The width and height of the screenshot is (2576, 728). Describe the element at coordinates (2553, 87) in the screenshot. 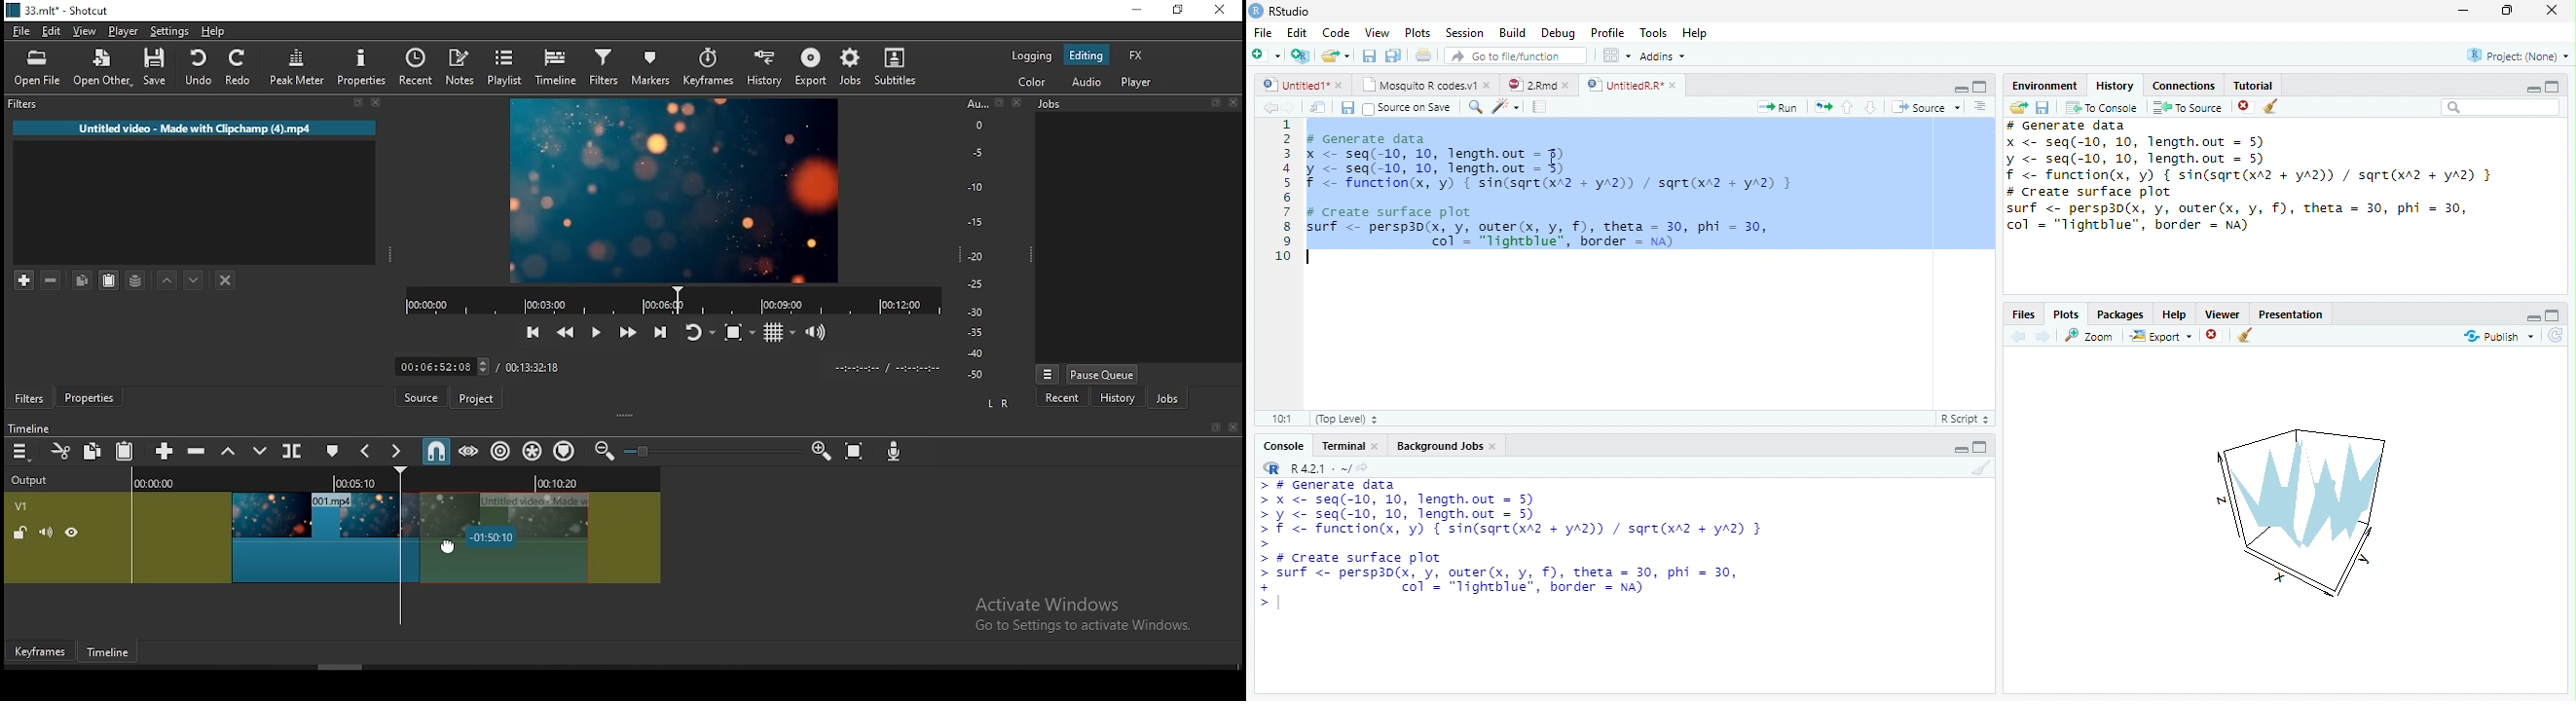

I see `maximize` at that location.